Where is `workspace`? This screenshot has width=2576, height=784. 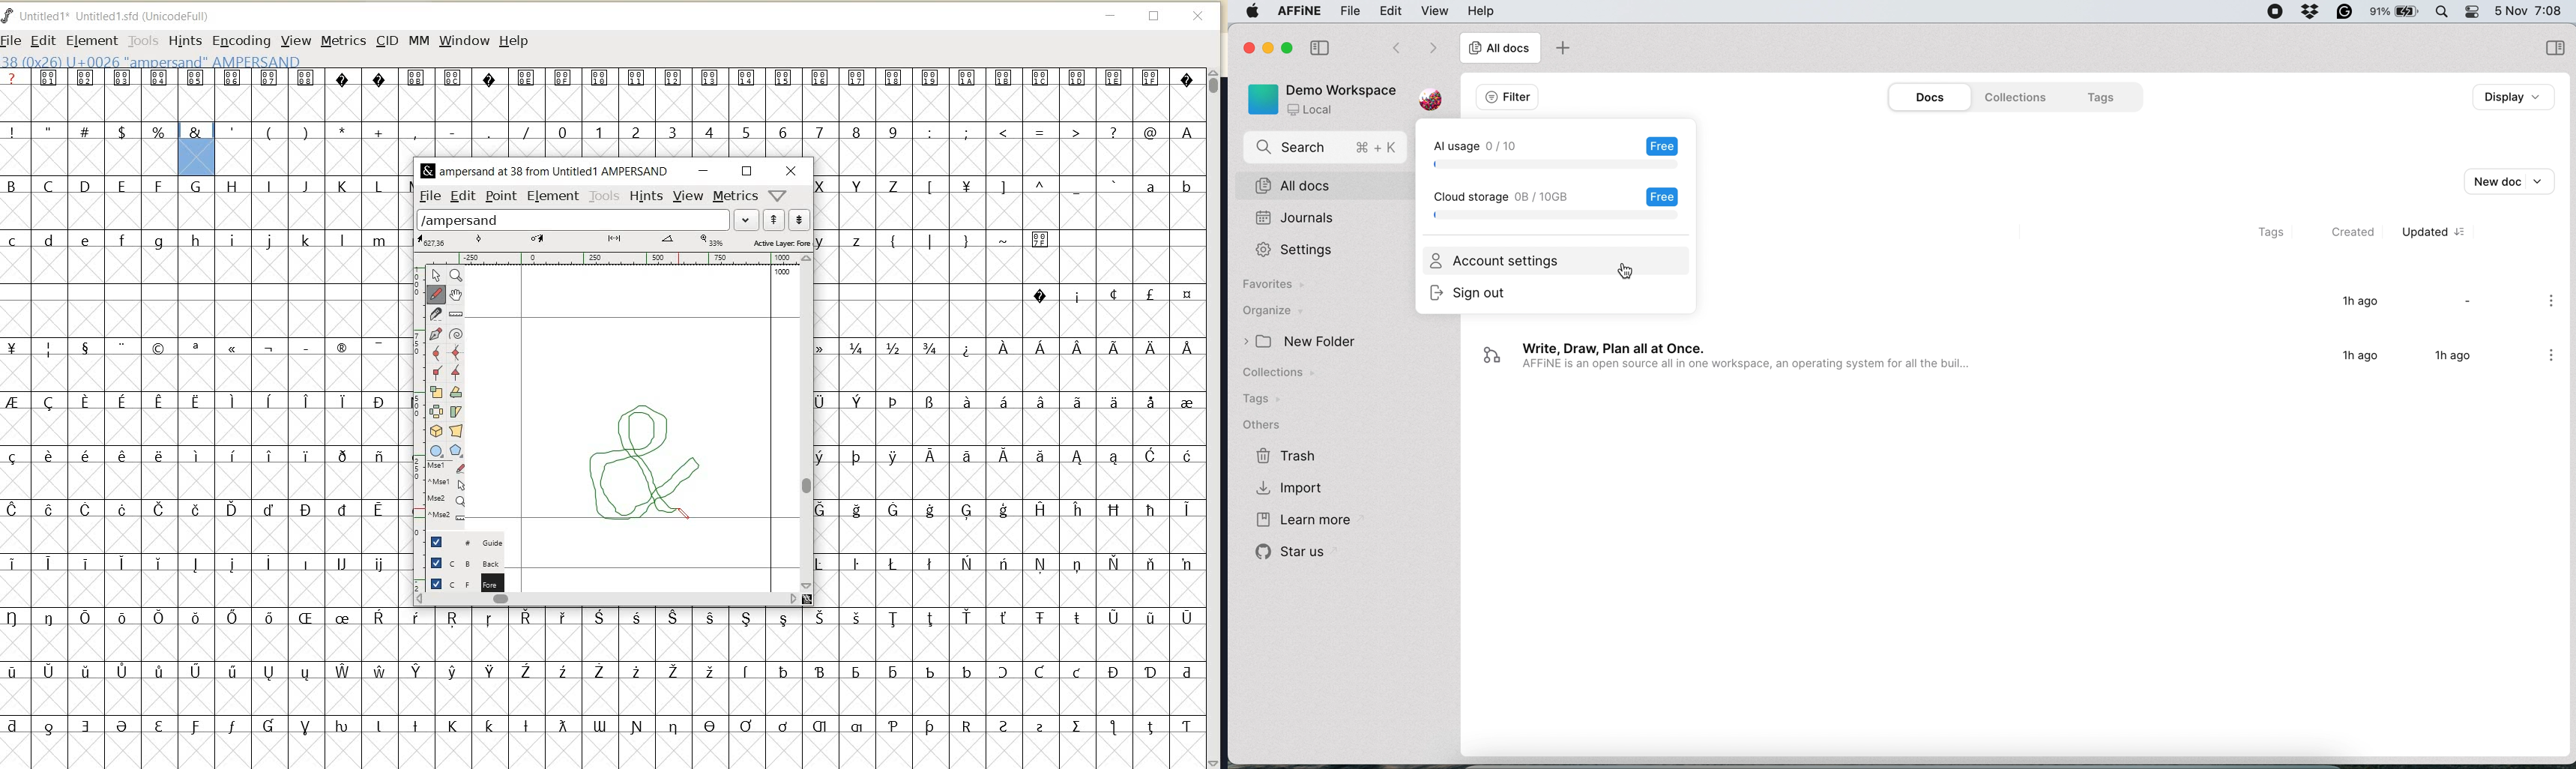 workspace is located at coordinates (1321, 99).